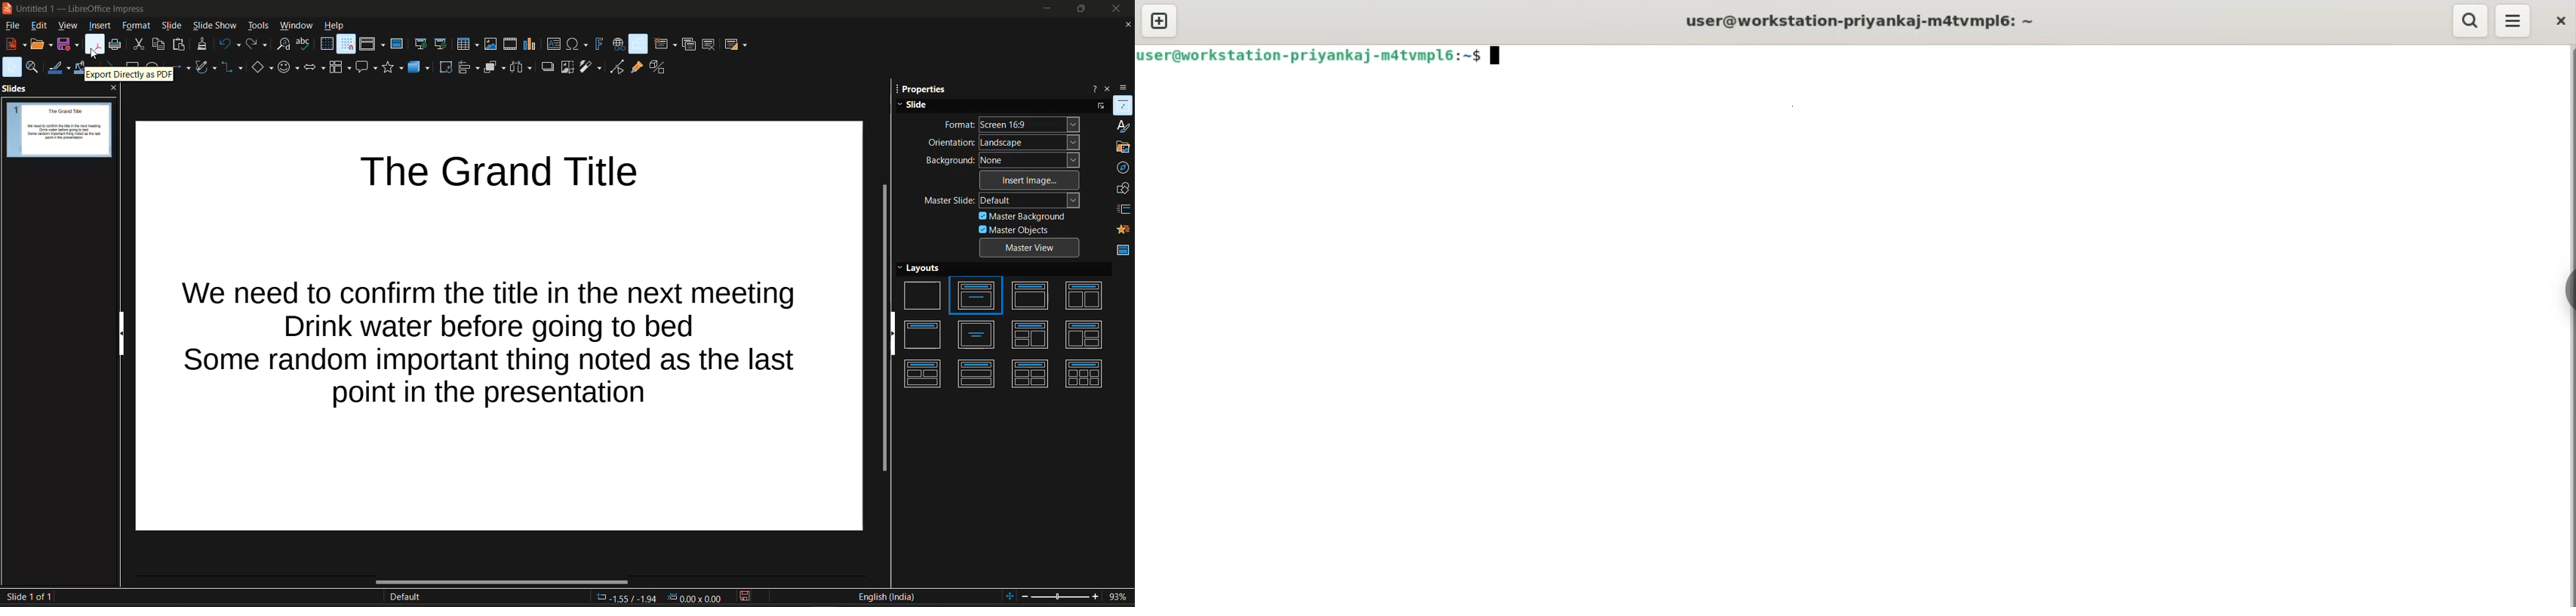  Describe the element at coordinates (420, 68) in the screenshot. I see `3d objects` at that location.